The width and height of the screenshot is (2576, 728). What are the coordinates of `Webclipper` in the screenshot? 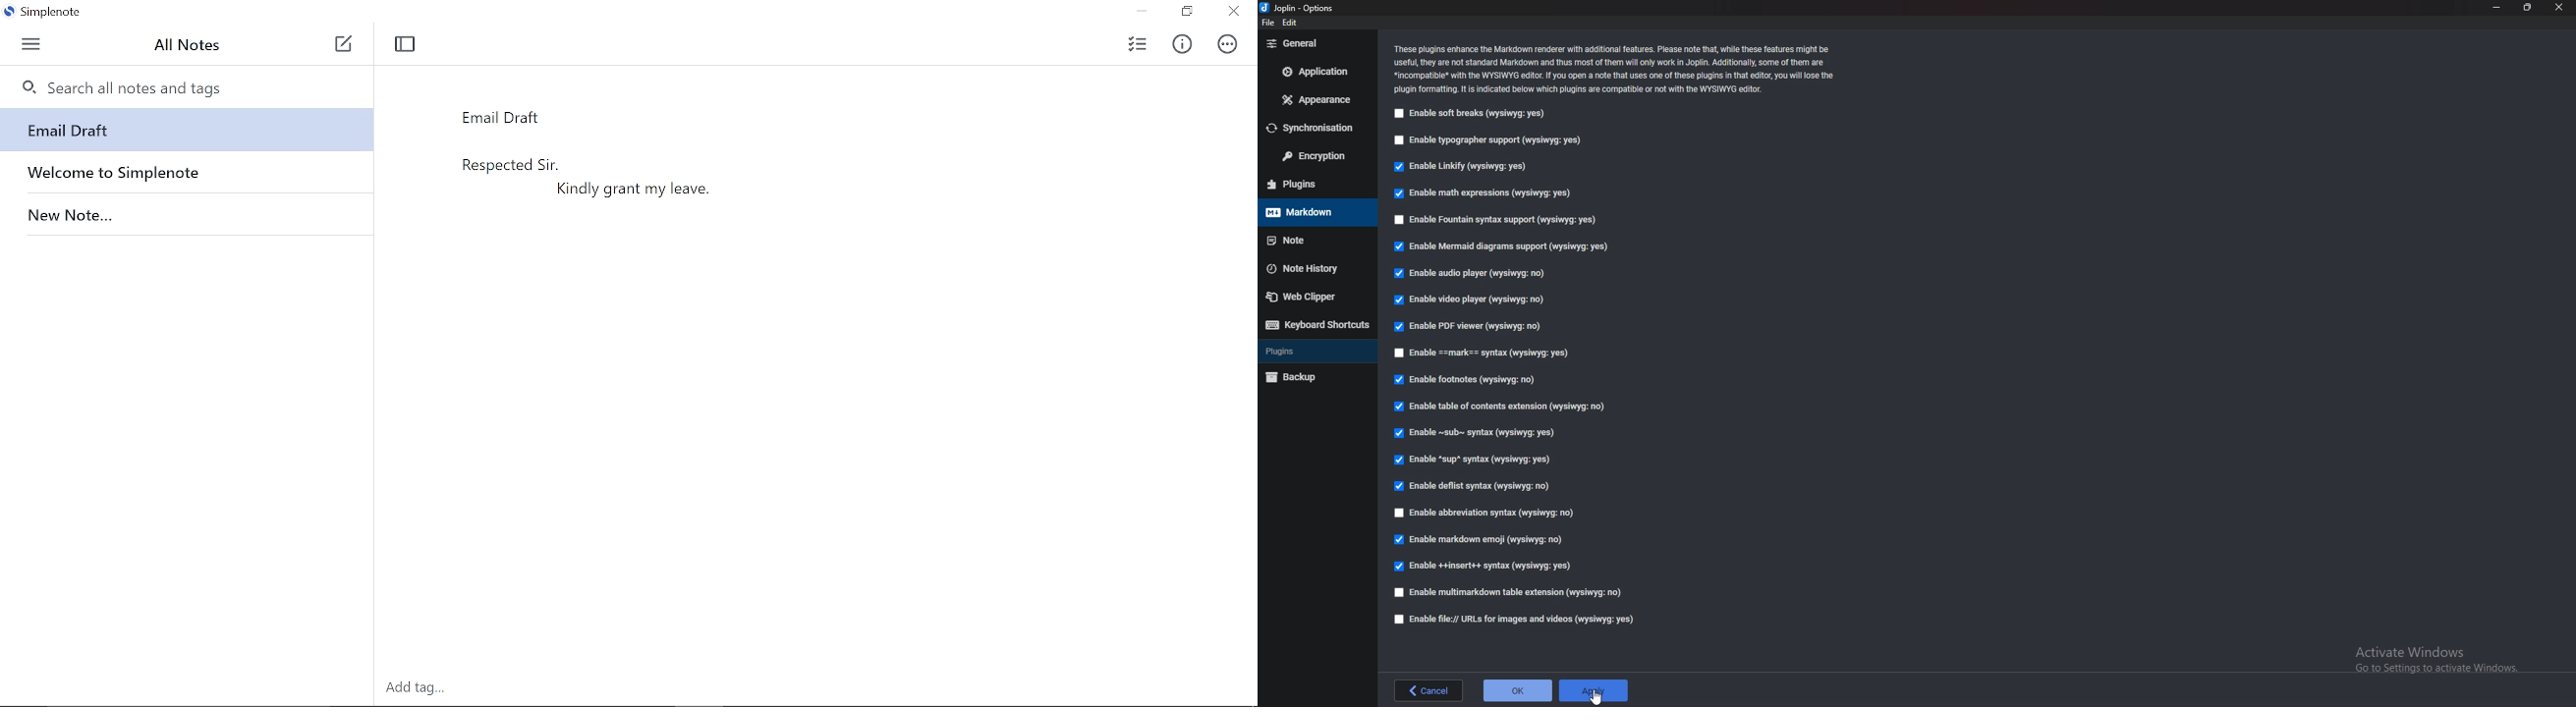 It's located at (1312, 295).